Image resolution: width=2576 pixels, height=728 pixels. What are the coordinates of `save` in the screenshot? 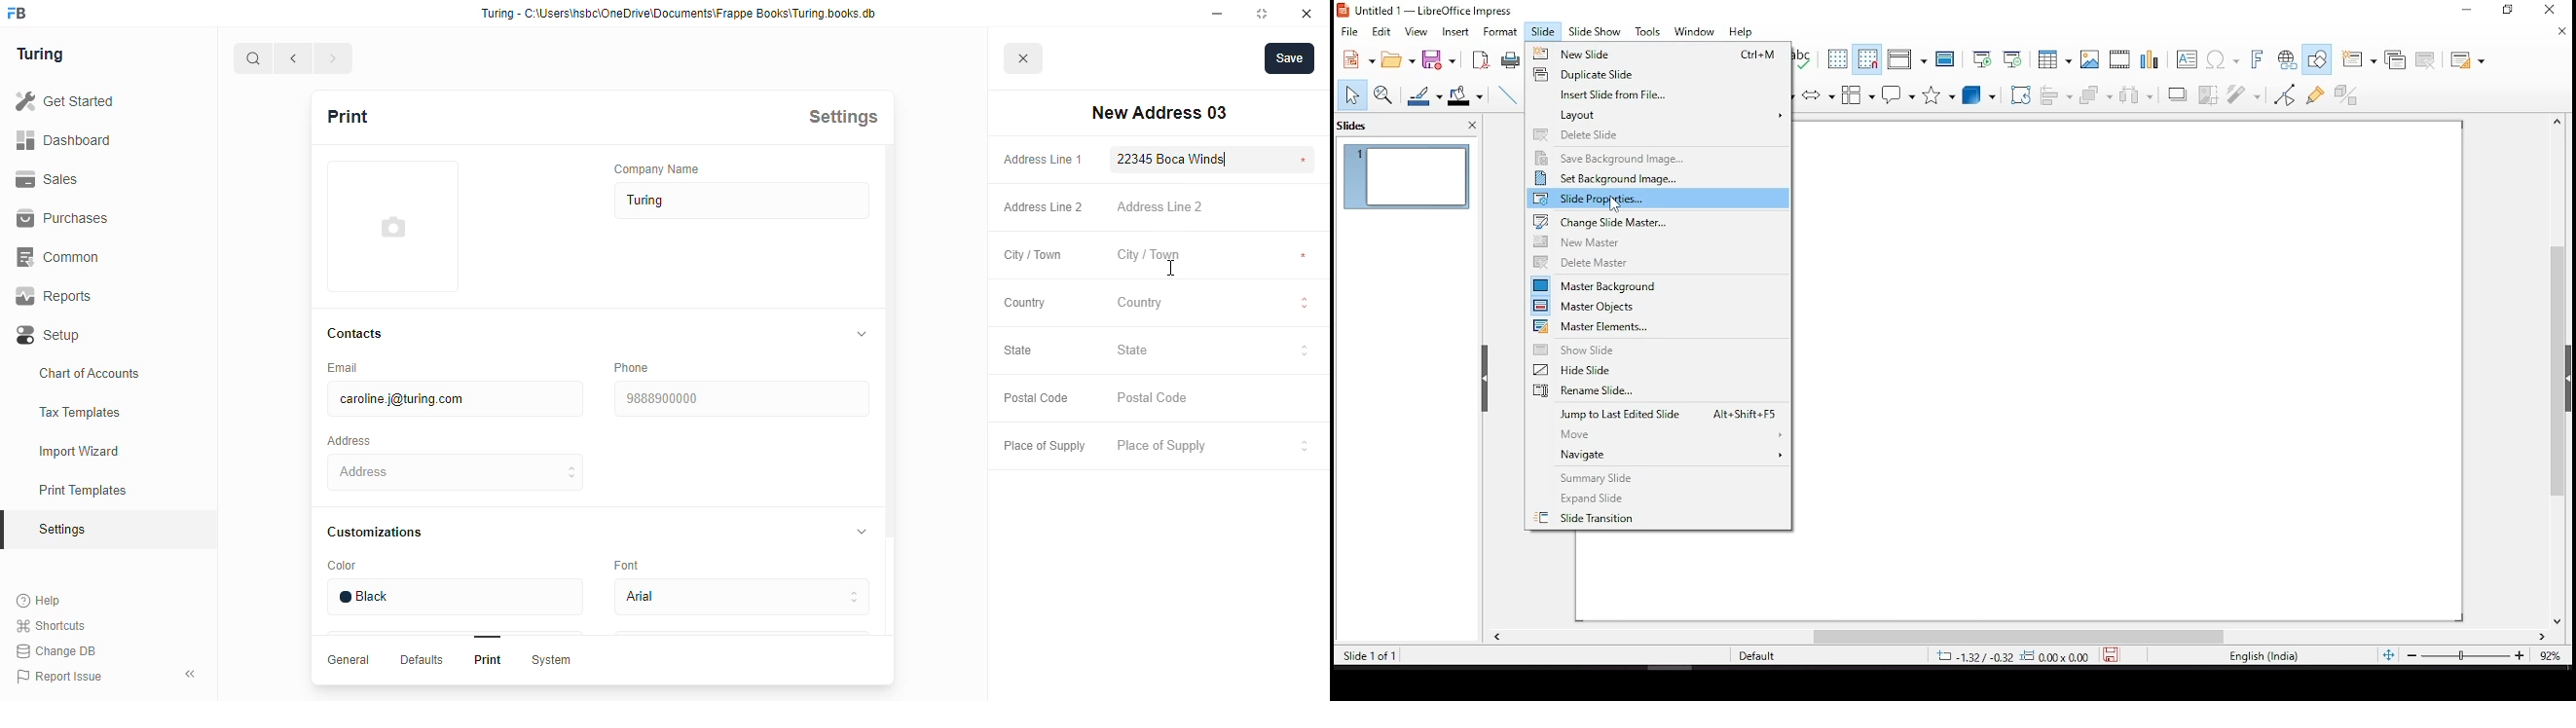 It's located at (1439, 61).